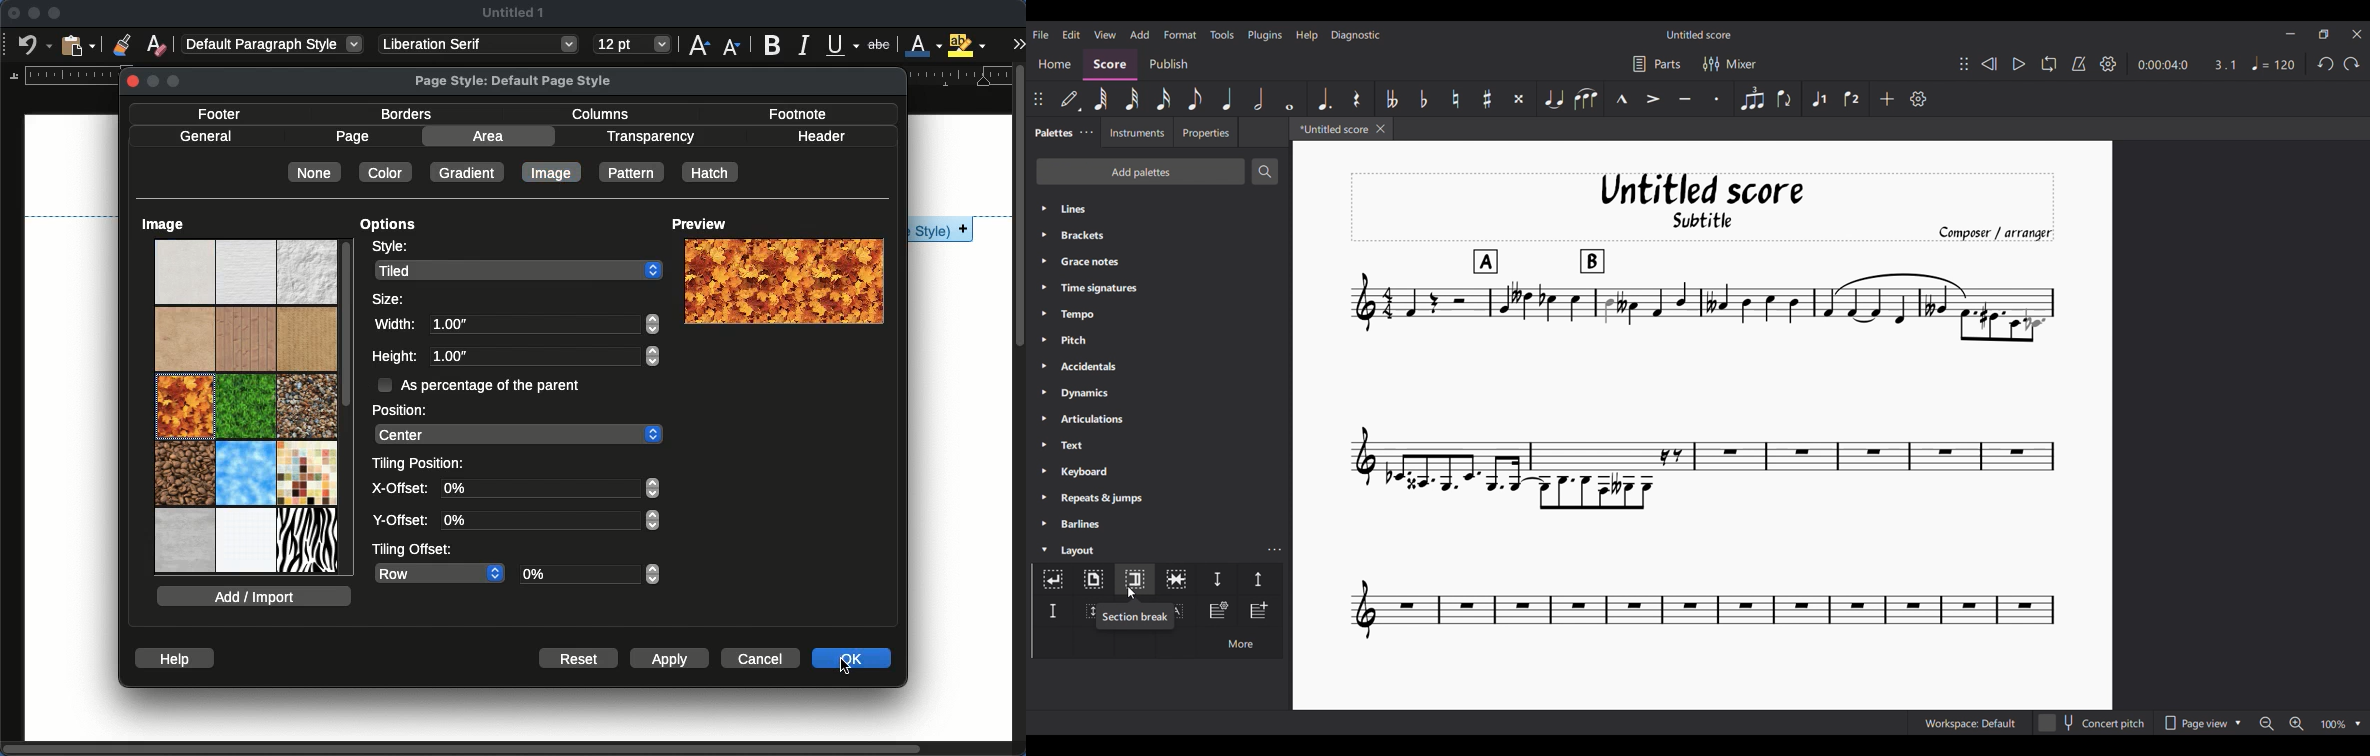 Image resolution: width=2380 pixels, height=756 pixels. What do you see at coordinates (1159, 524) in the screenshot?
I see `Barlines` at bounding box center [1159, 524].